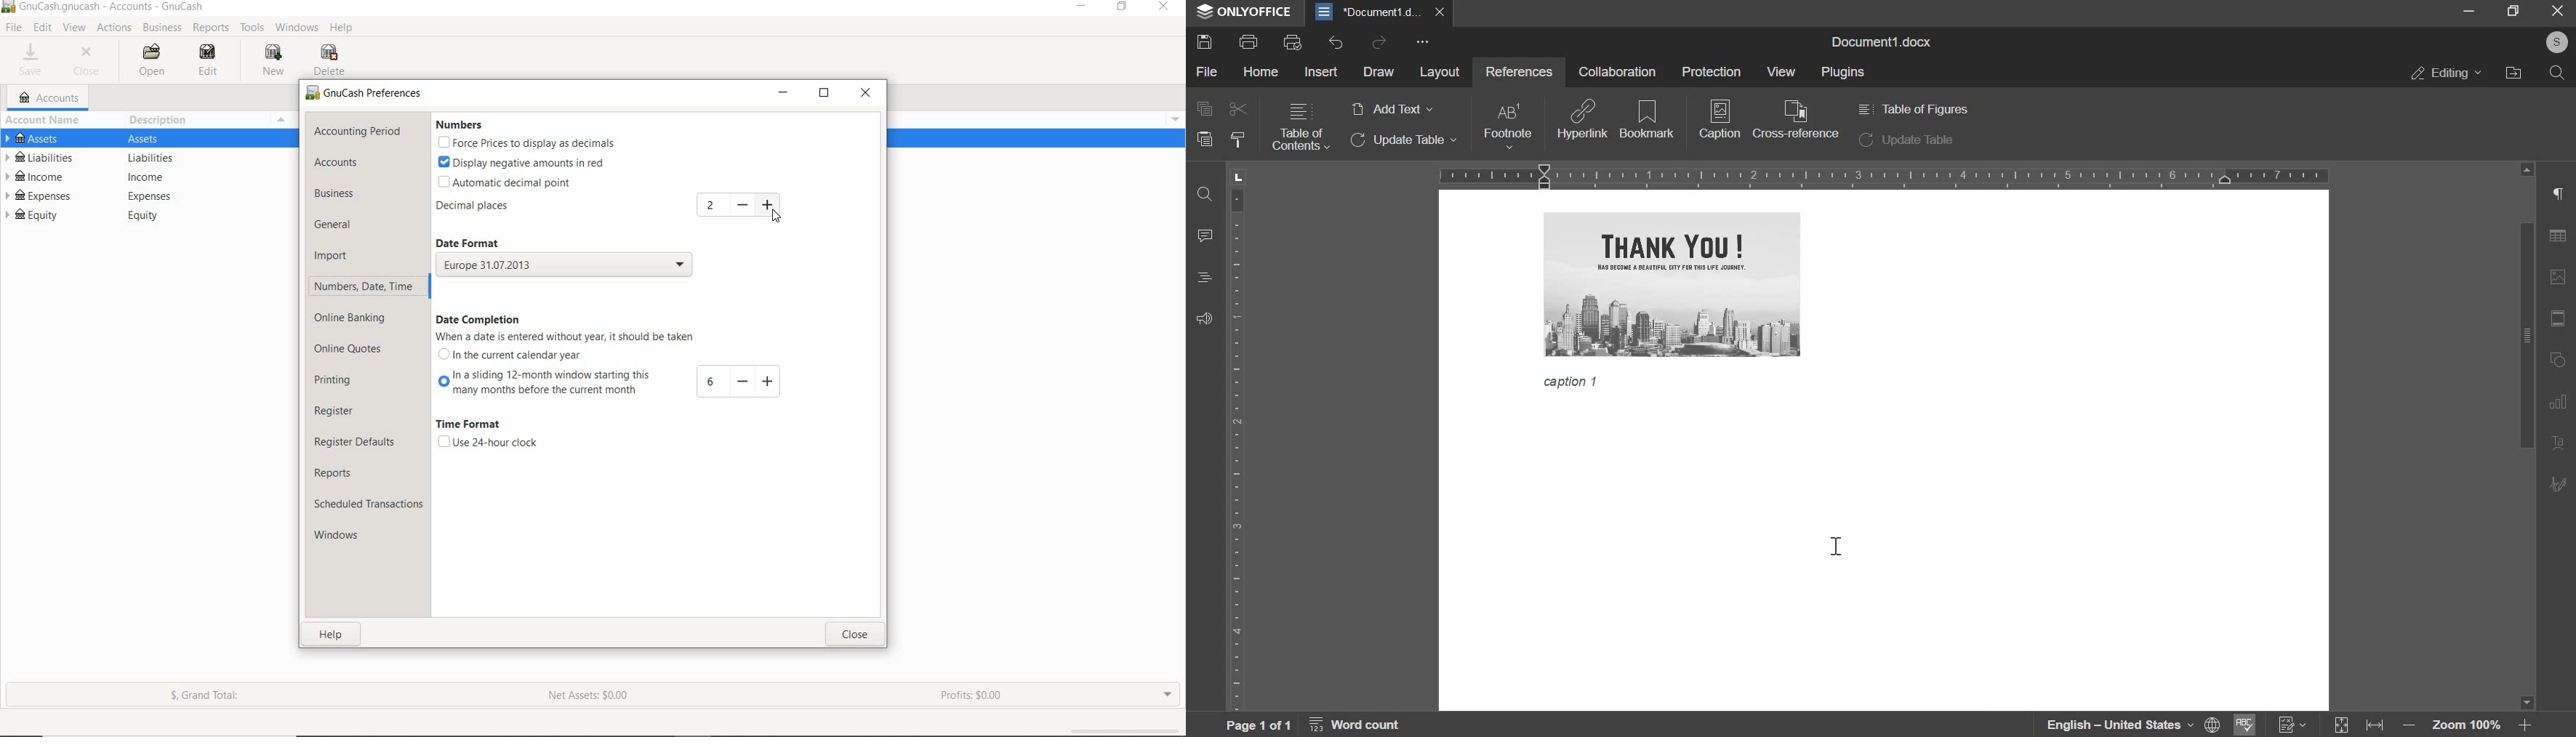  I want to click on protection, so click(1711, 71).